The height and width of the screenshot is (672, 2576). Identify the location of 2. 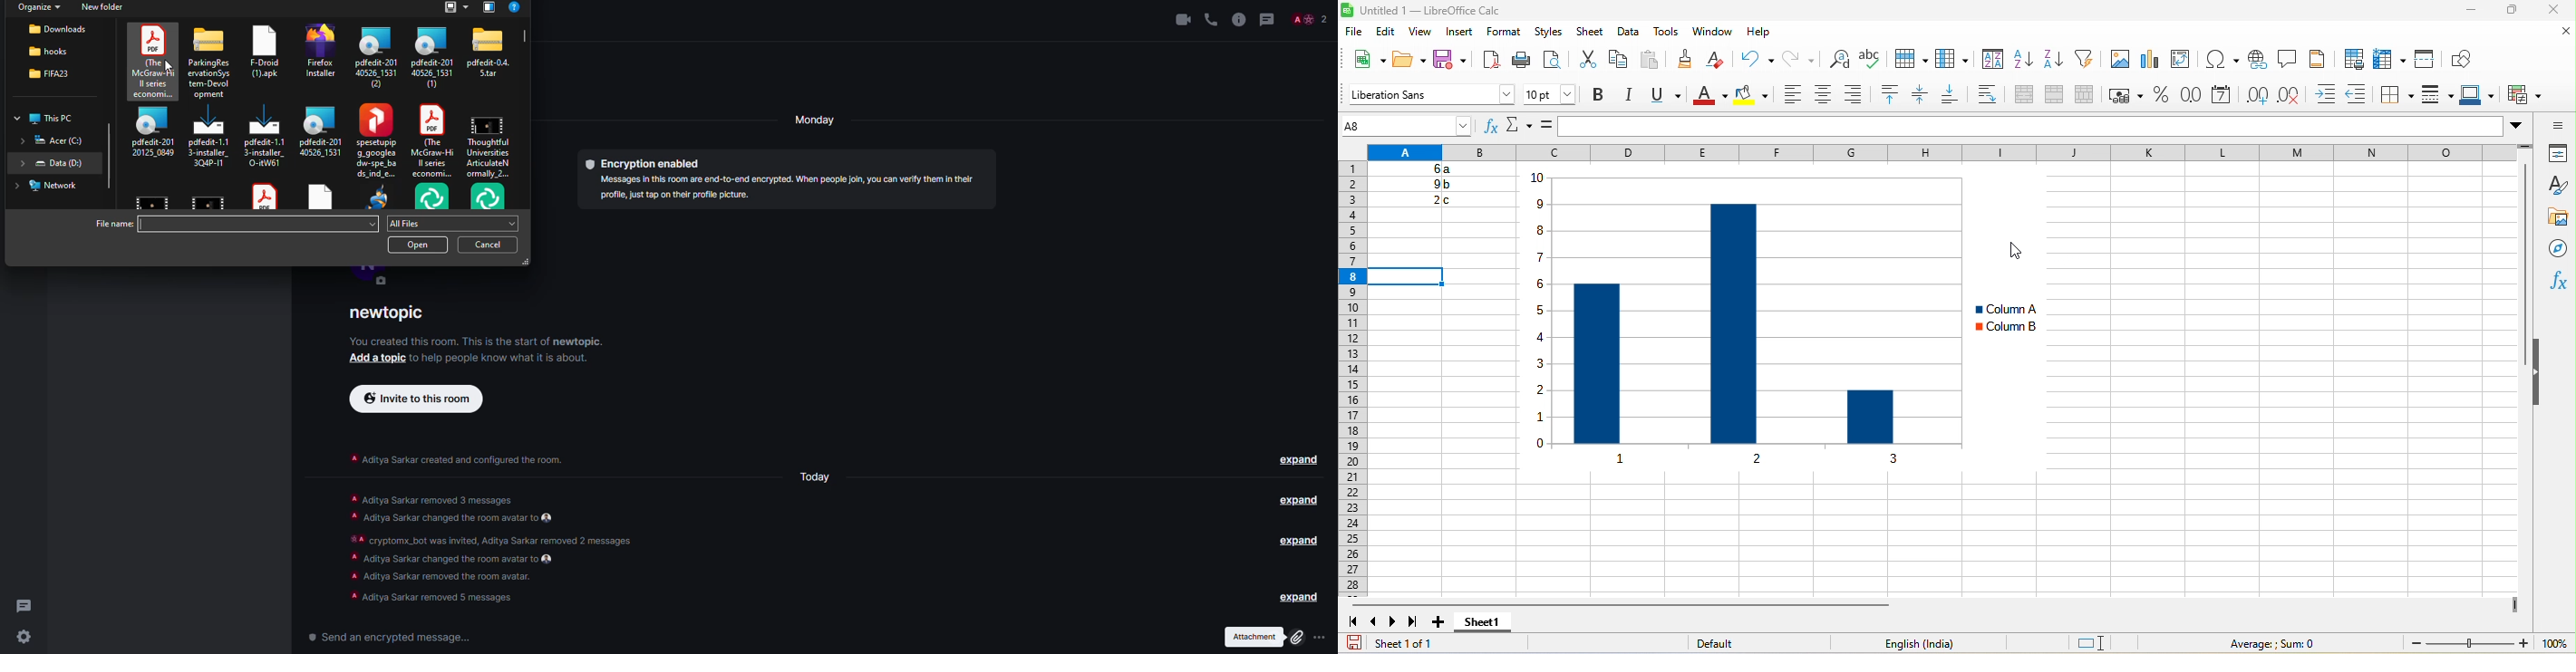
(1428, 200).